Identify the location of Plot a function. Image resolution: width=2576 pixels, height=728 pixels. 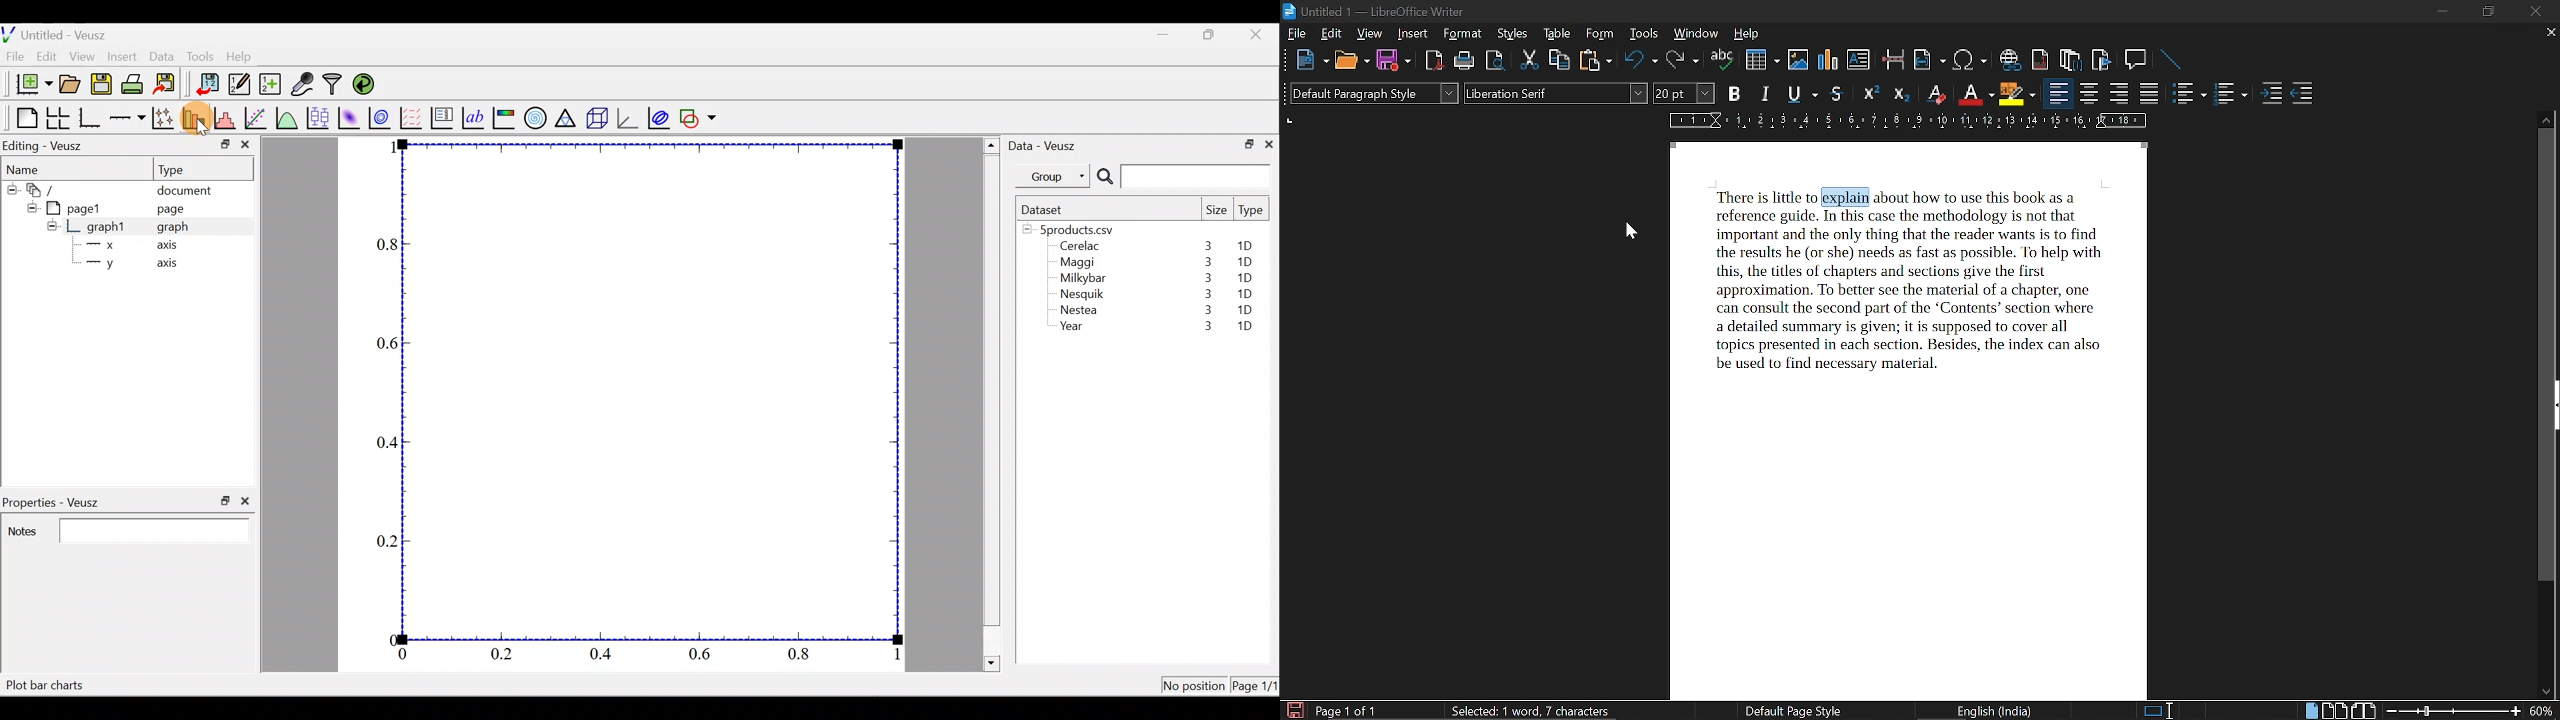
(287, 117).